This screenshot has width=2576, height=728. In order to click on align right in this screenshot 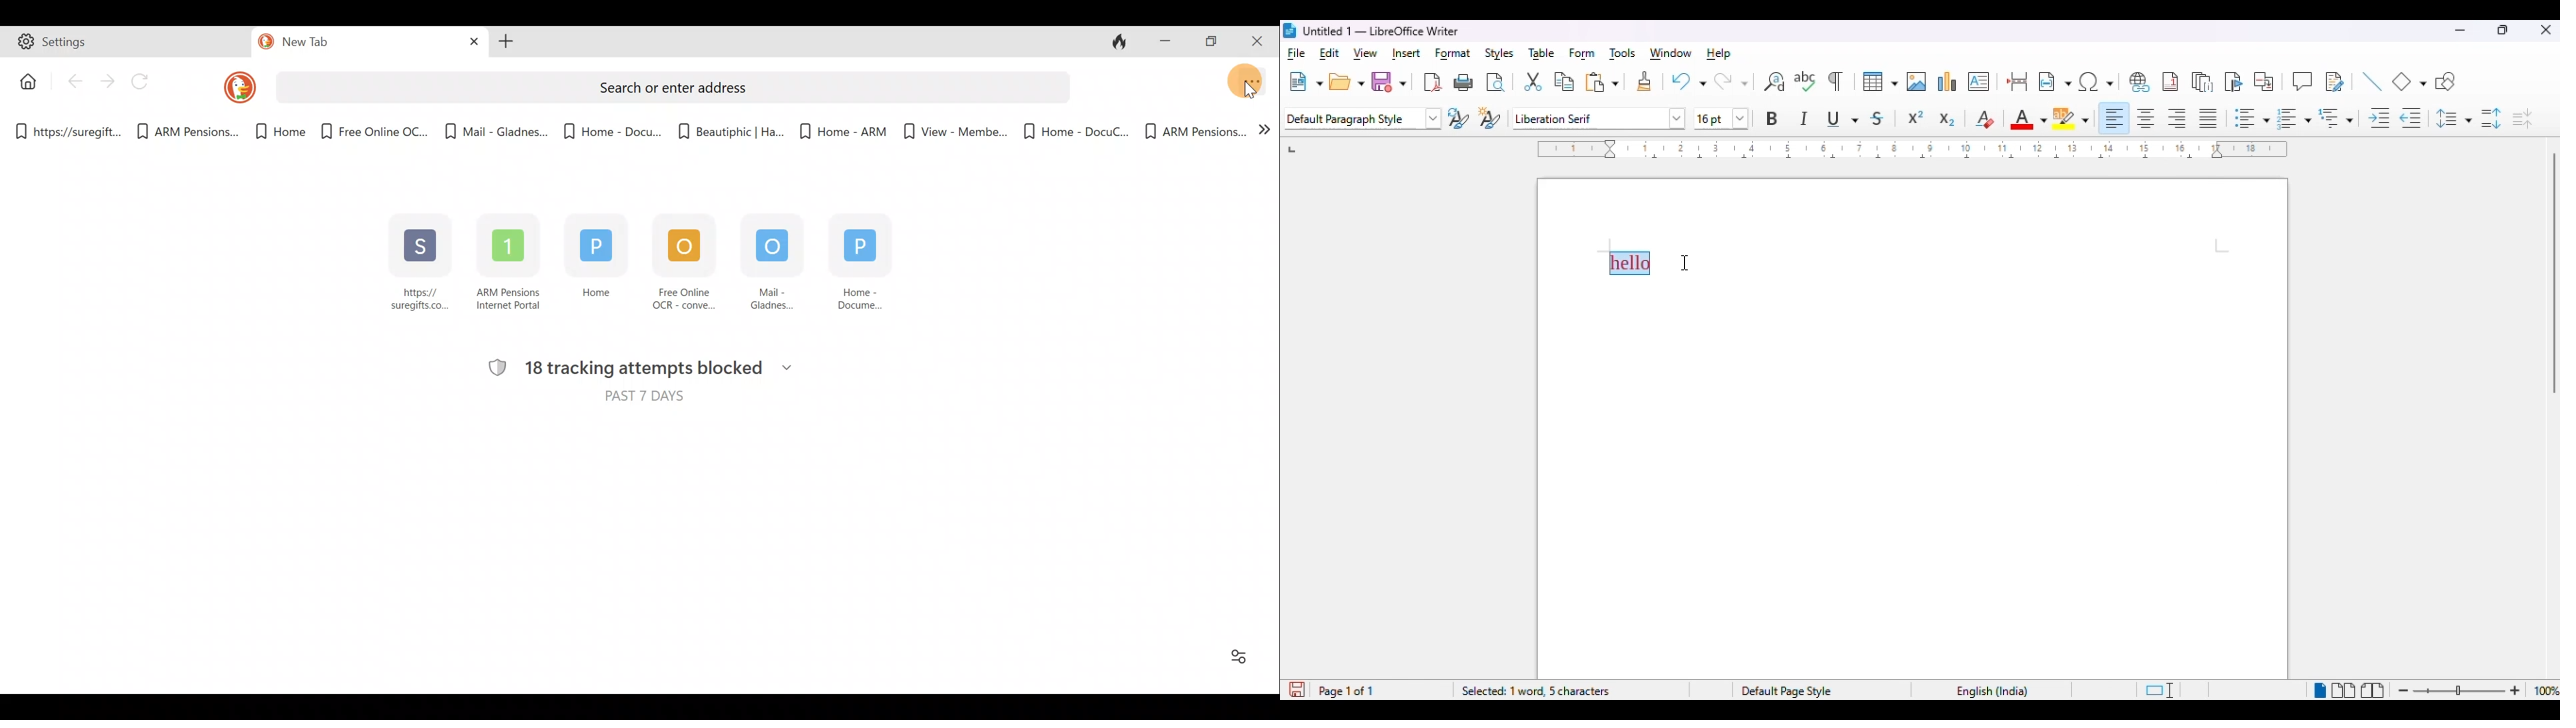, I will do `click(2178, 119)`.